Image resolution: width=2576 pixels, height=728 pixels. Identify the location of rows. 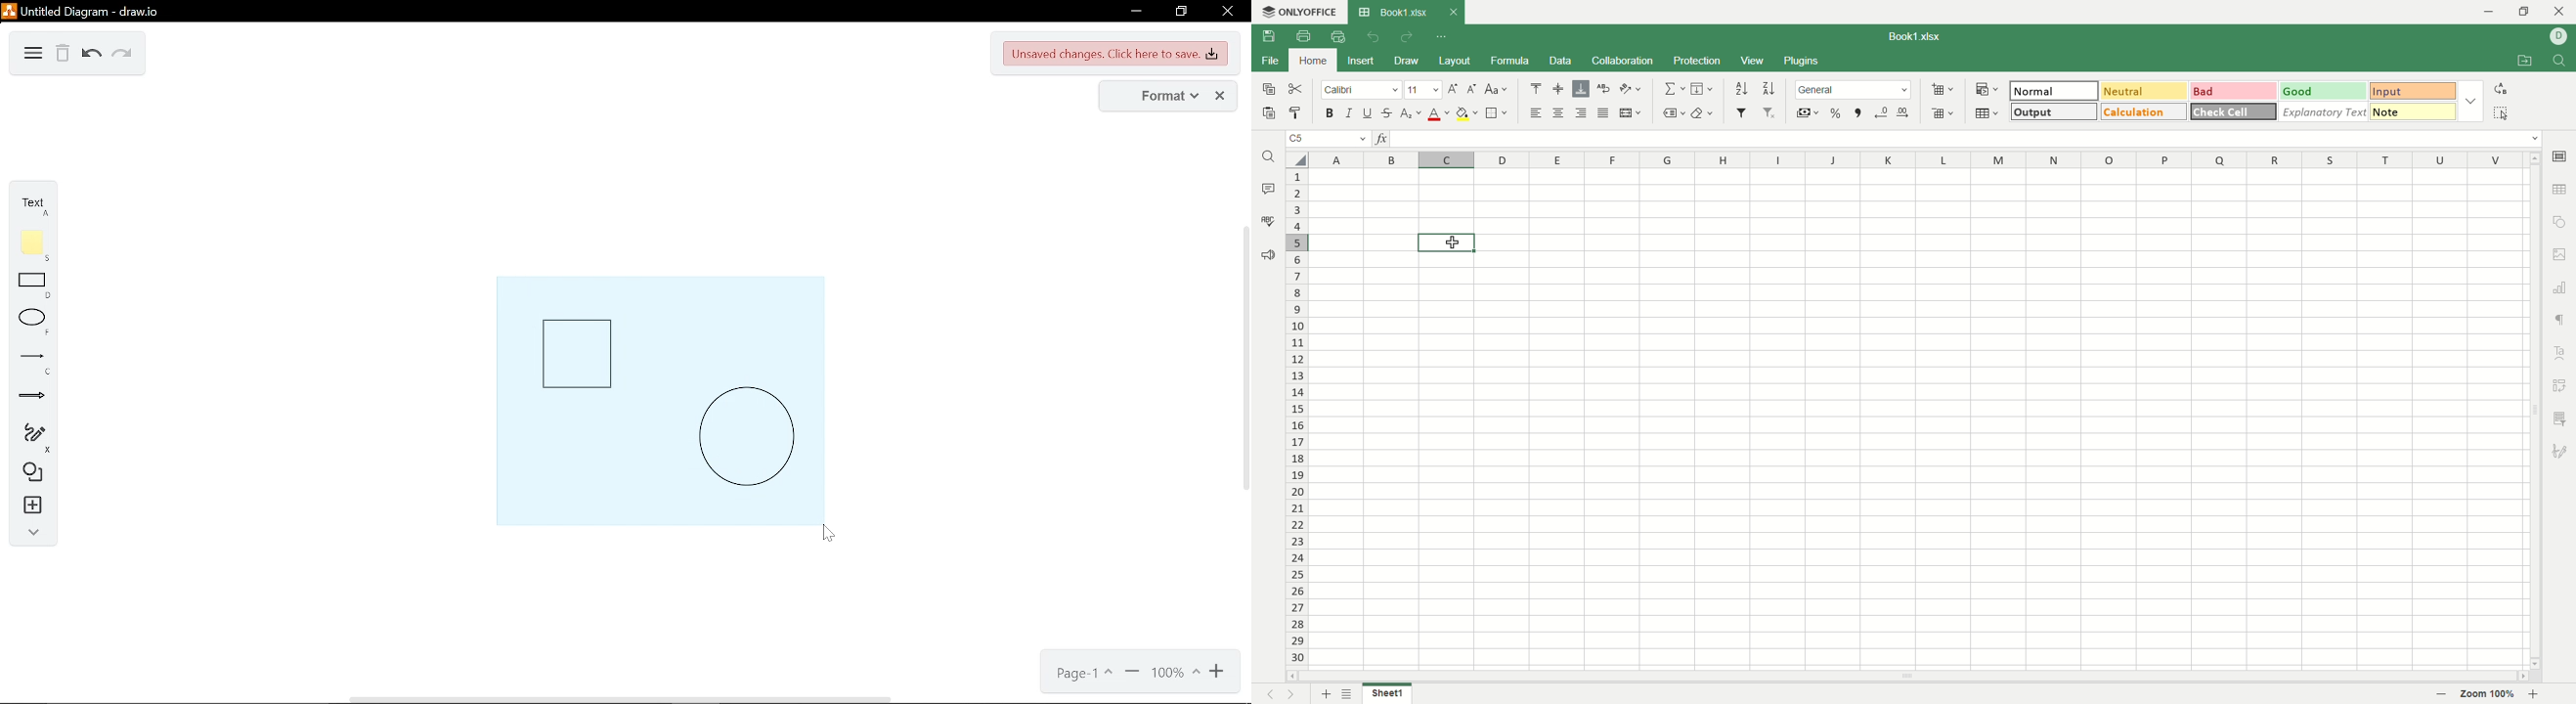
(1294, 420).